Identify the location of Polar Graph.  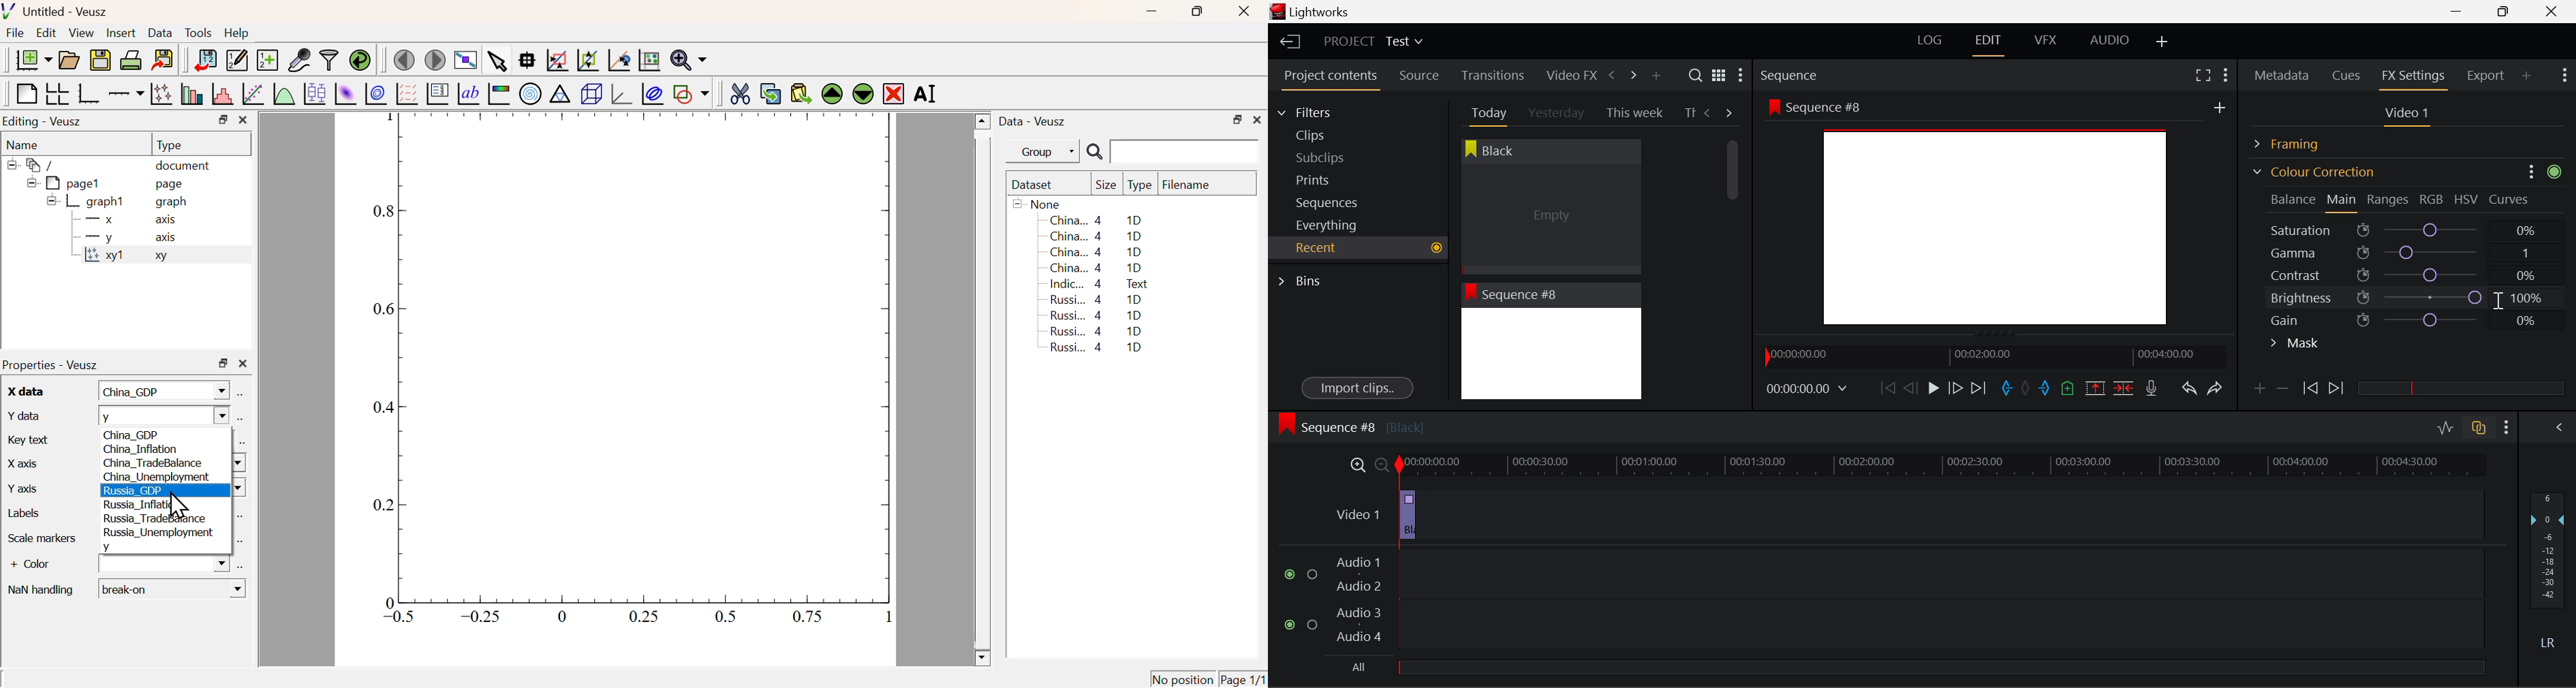
(531, 93).